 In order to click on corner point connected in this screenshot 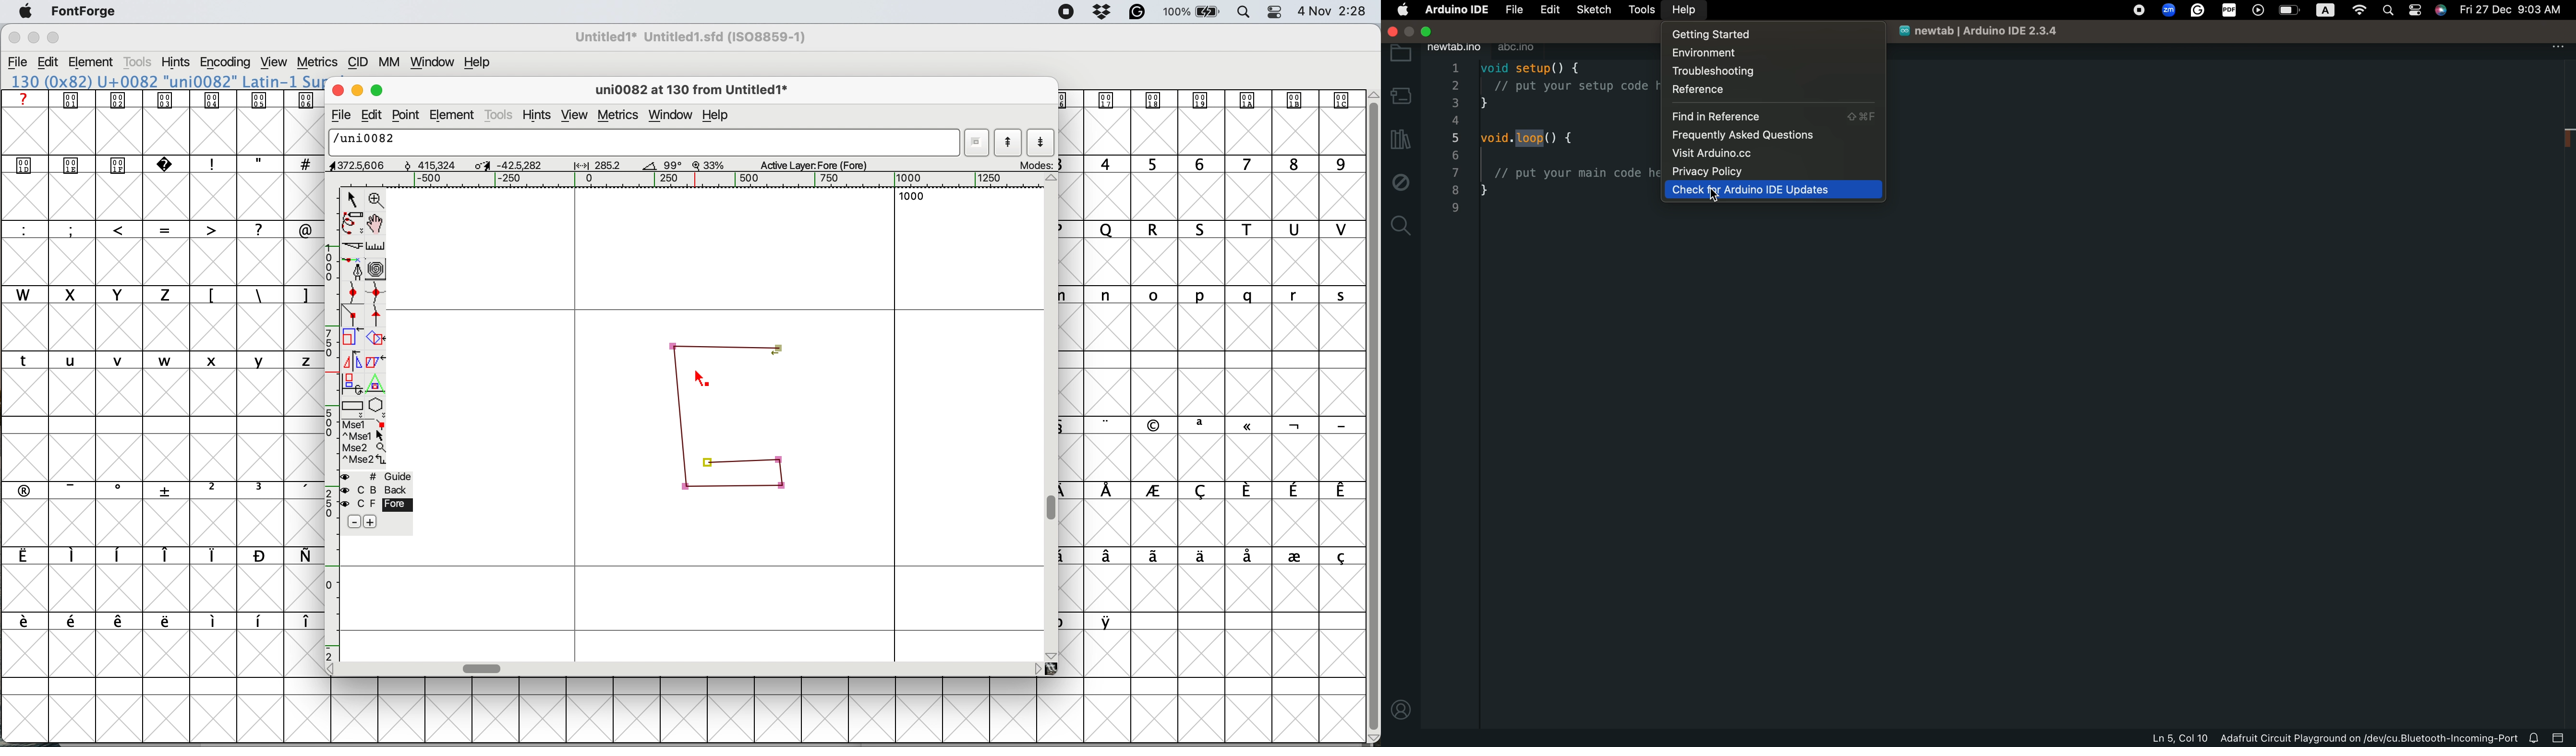, I will do `click(755, 461)`.